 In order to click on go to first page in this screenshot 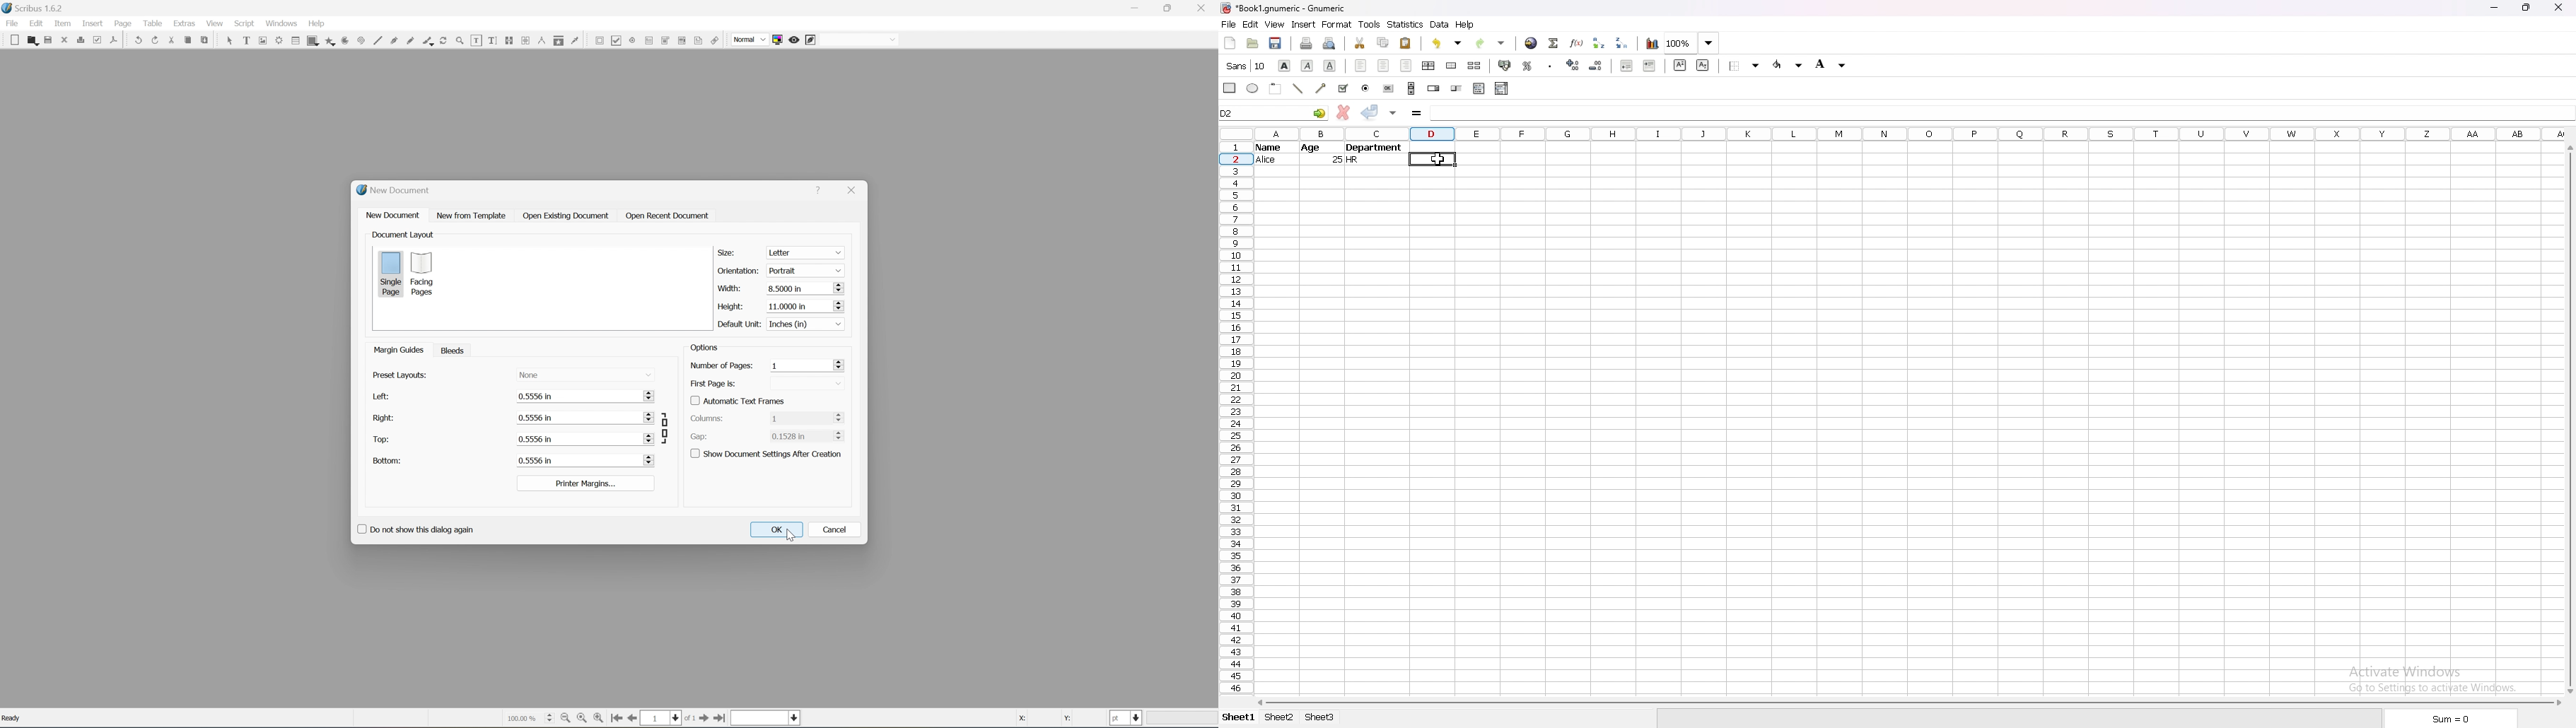, I will do `click(618, 720)`.